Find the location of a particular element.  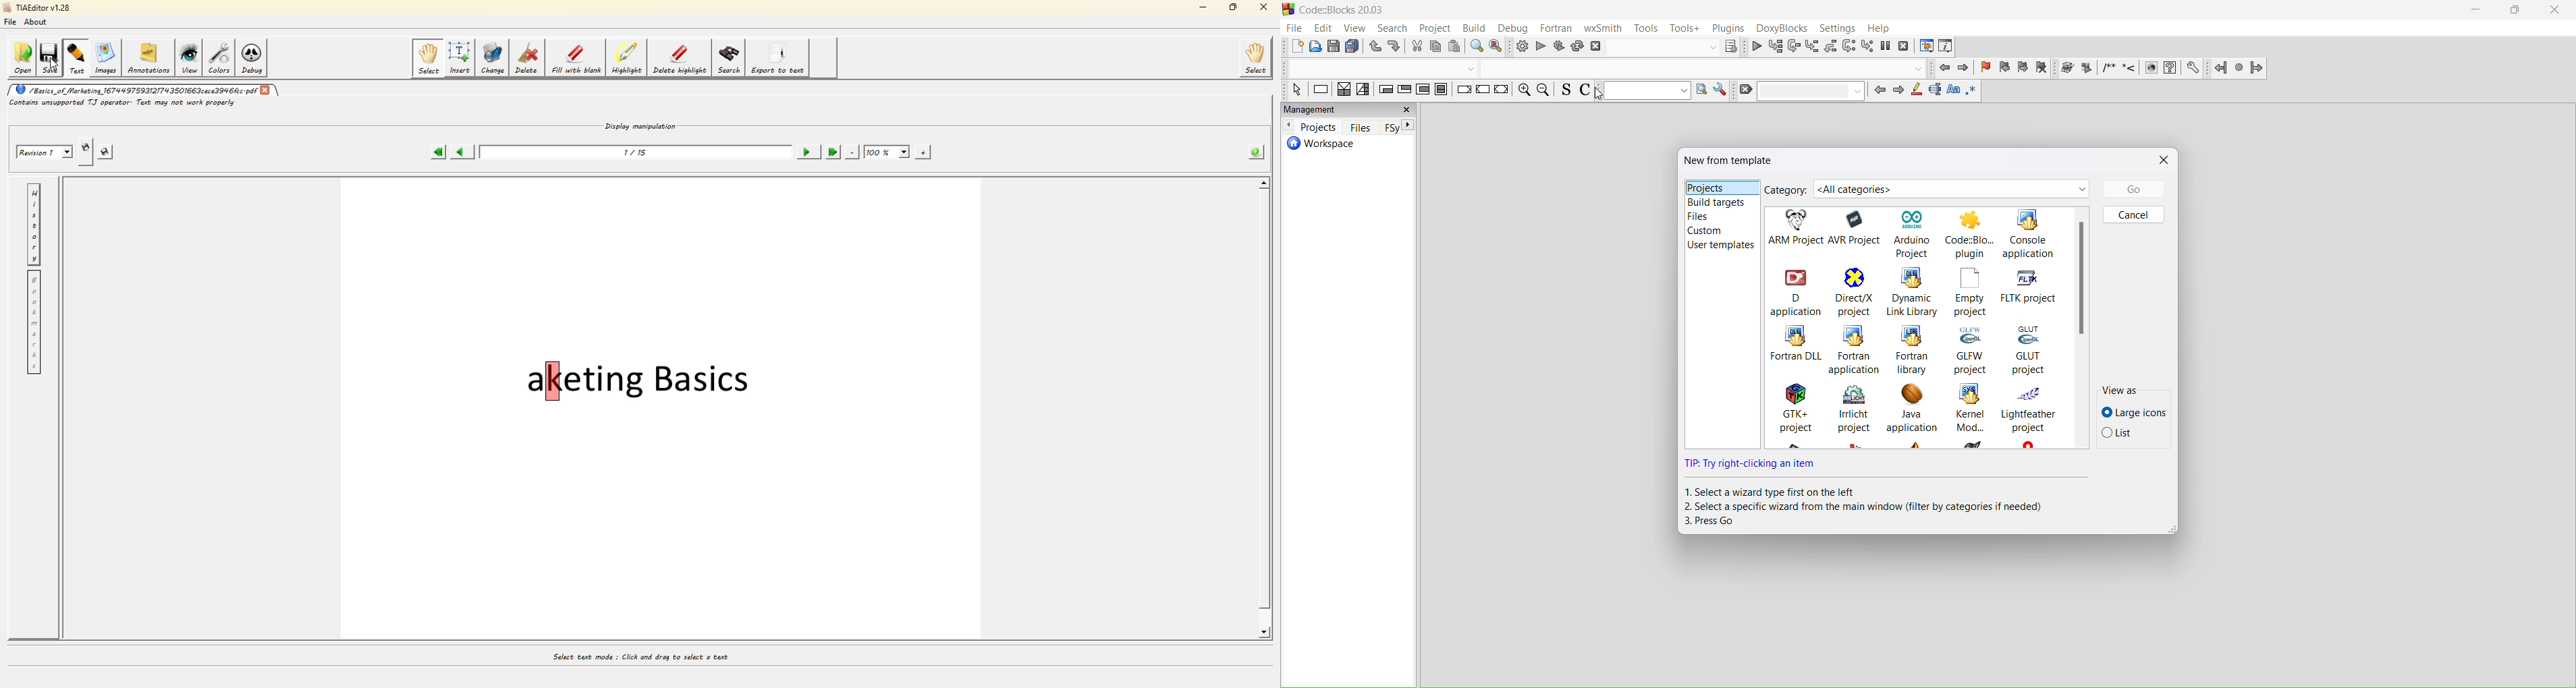

files is located at coordinates (1360, 127).